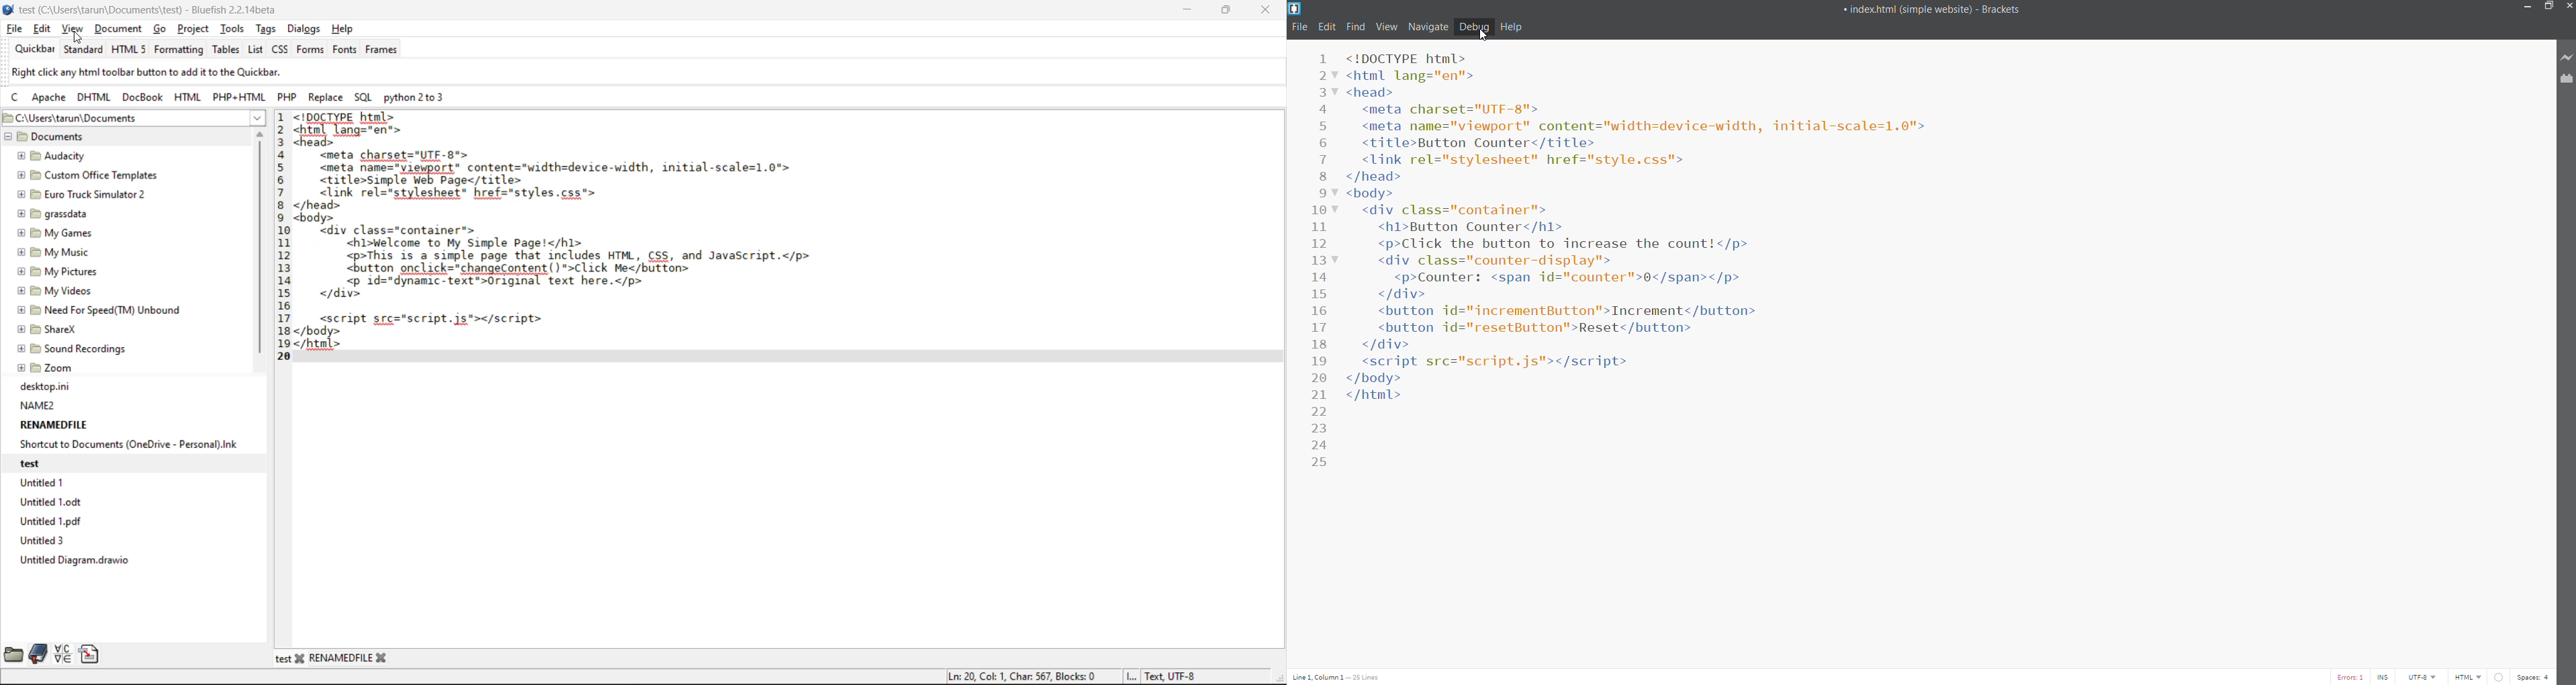 Image resolution: width=2576 pixels, height=700 pixels. Describe the element at coordinates (242, 99) in the screenshot. I see `php html` at that location.